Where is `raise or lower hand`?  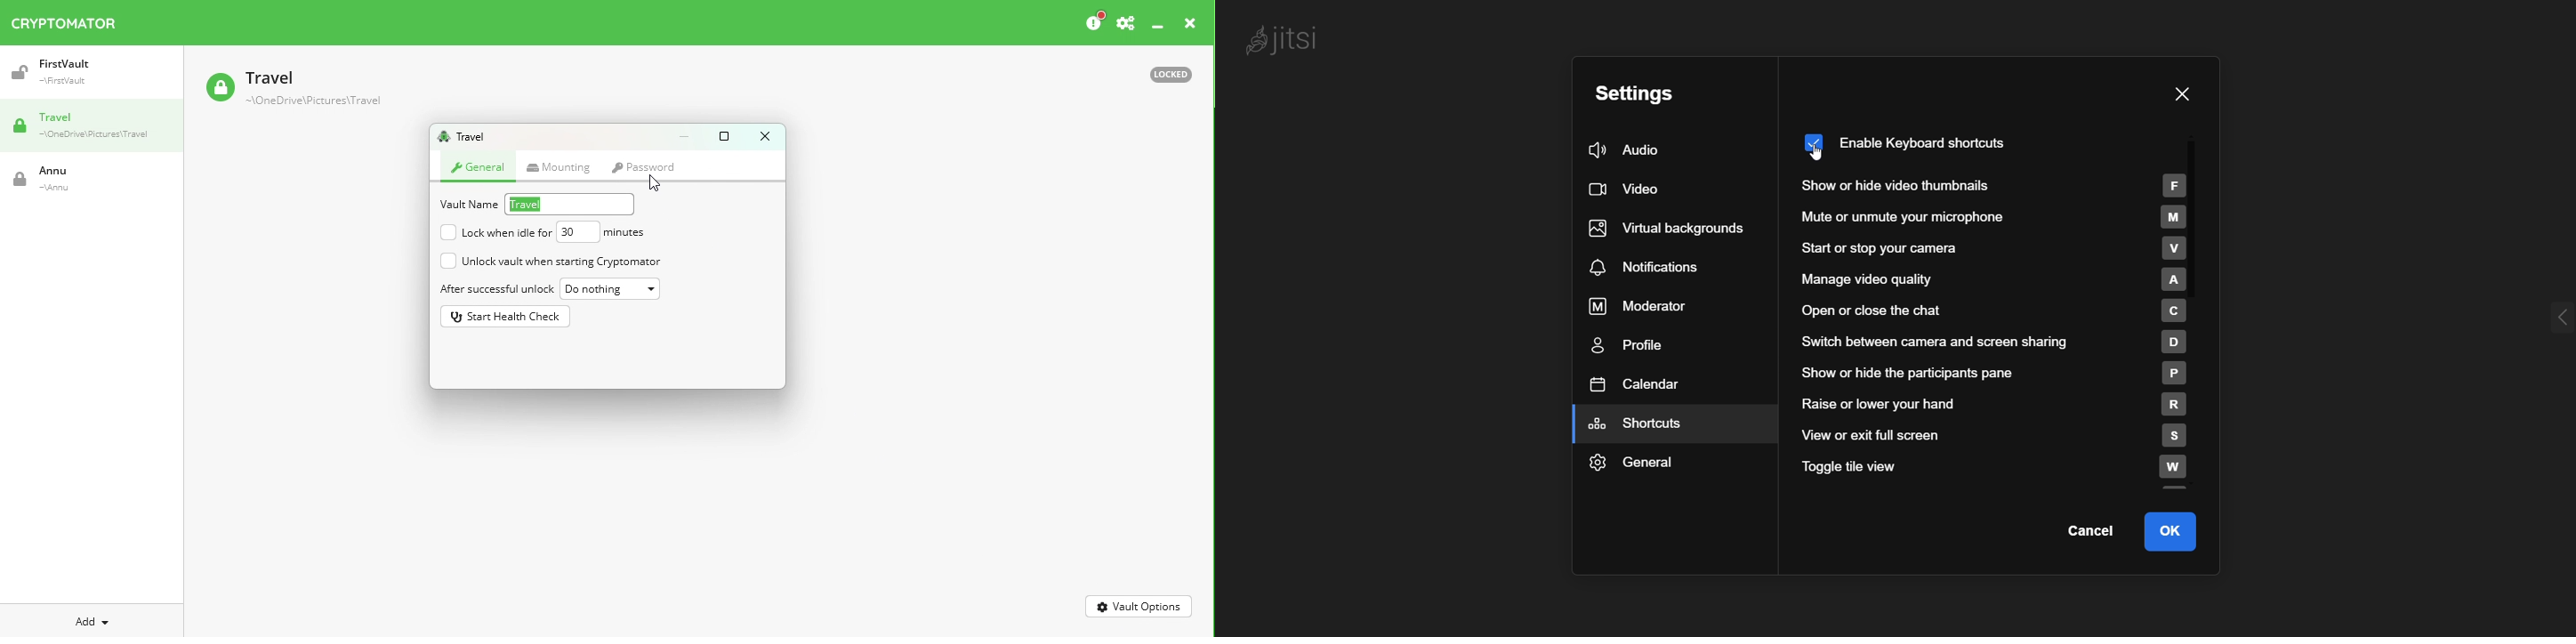 raise or lower hand is located at coordinates (1995, 402).